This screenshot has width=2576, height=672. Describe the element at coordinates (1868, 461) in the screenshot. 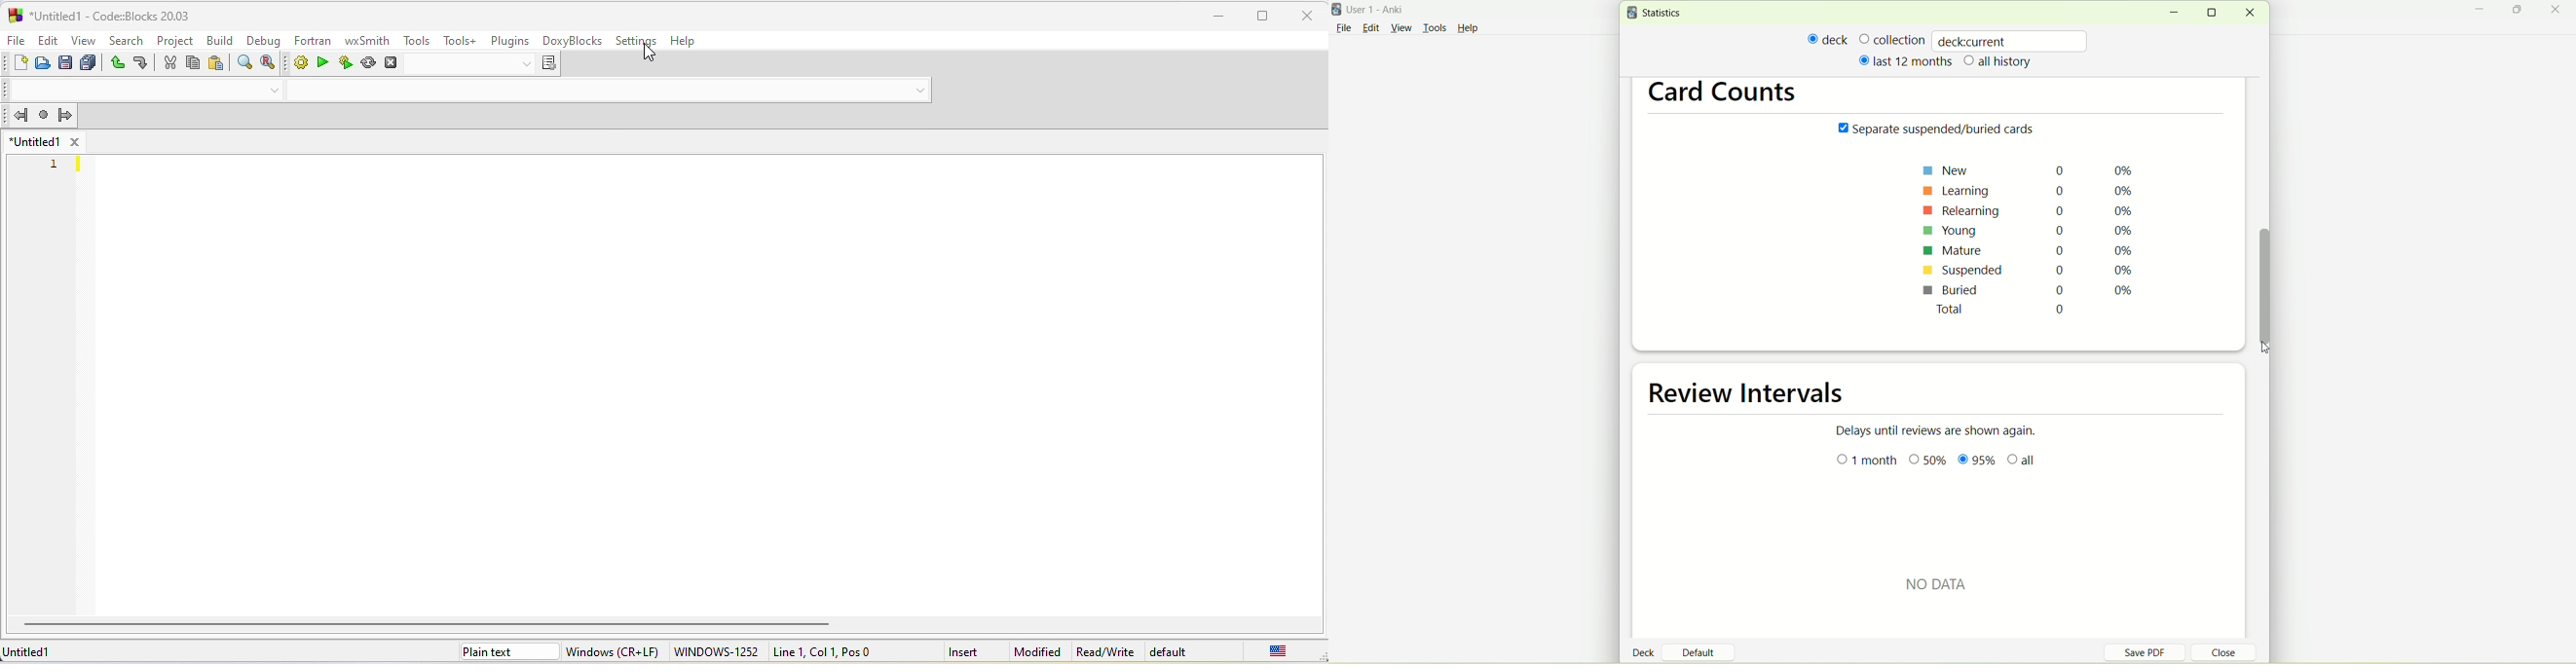

I see ` month` at that location.